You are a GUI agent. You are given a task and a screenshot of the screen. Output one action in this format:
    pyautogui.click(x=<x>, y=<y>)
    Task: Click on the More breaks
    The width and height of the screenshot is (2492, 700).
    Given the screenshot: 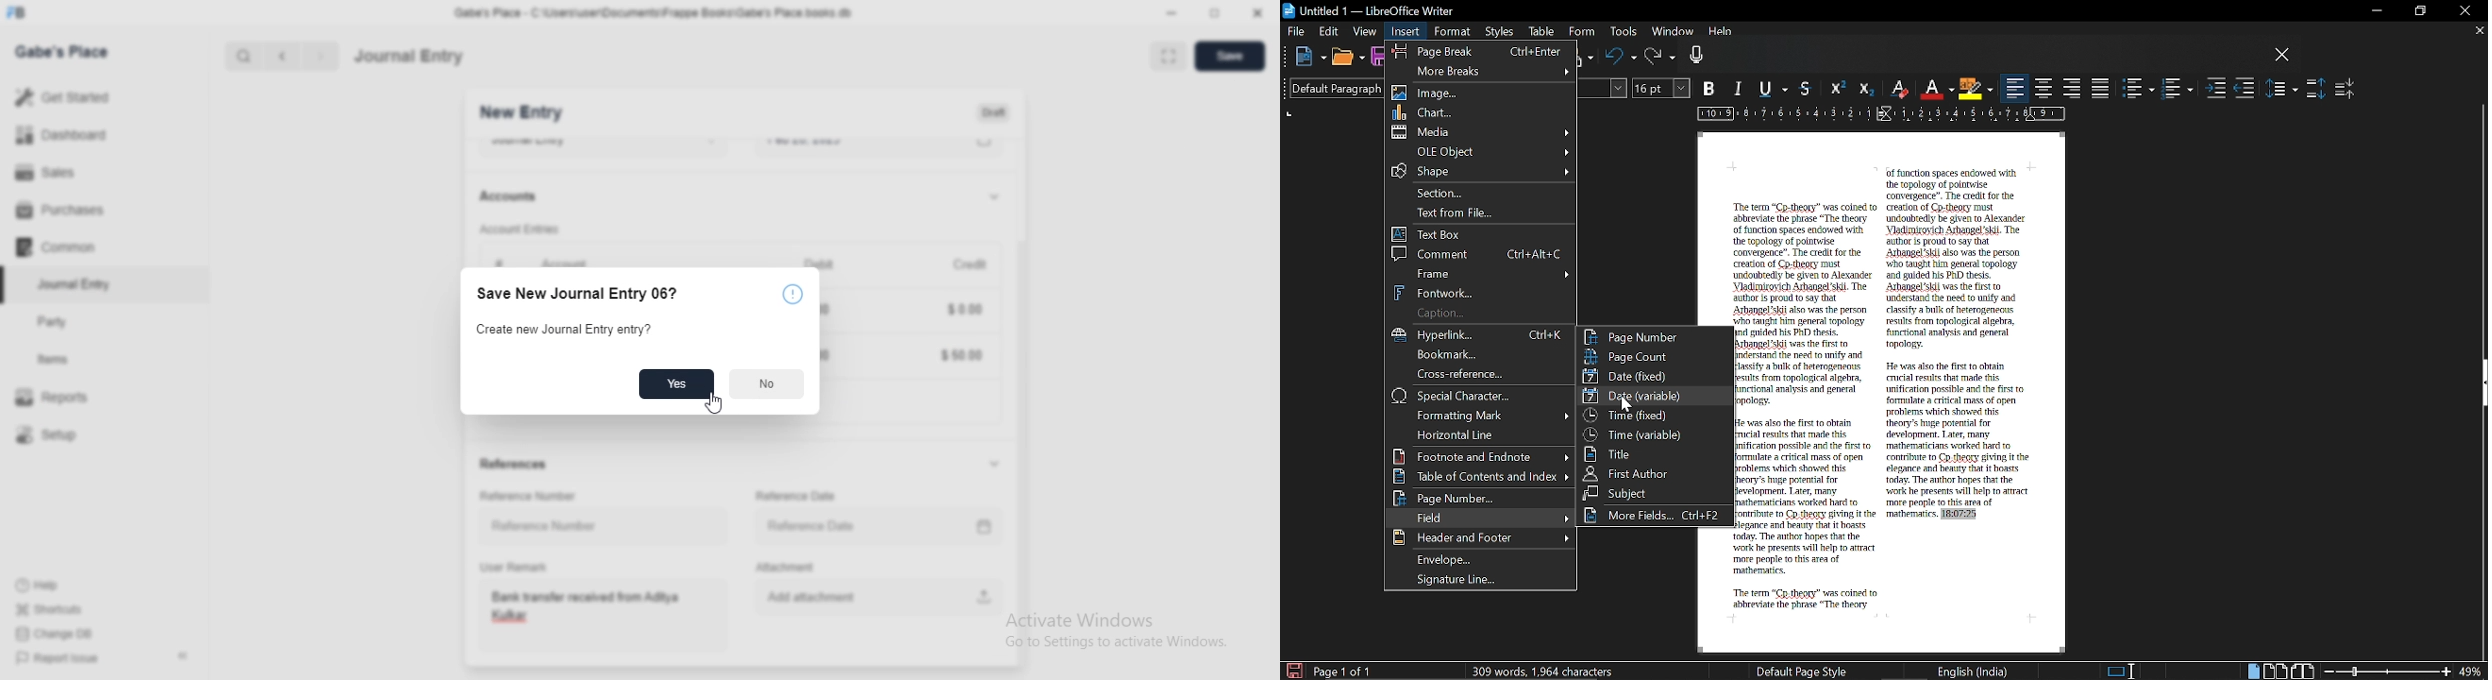 What is the action you would take?
    pyautogui.click(x=1480, y=70)
    